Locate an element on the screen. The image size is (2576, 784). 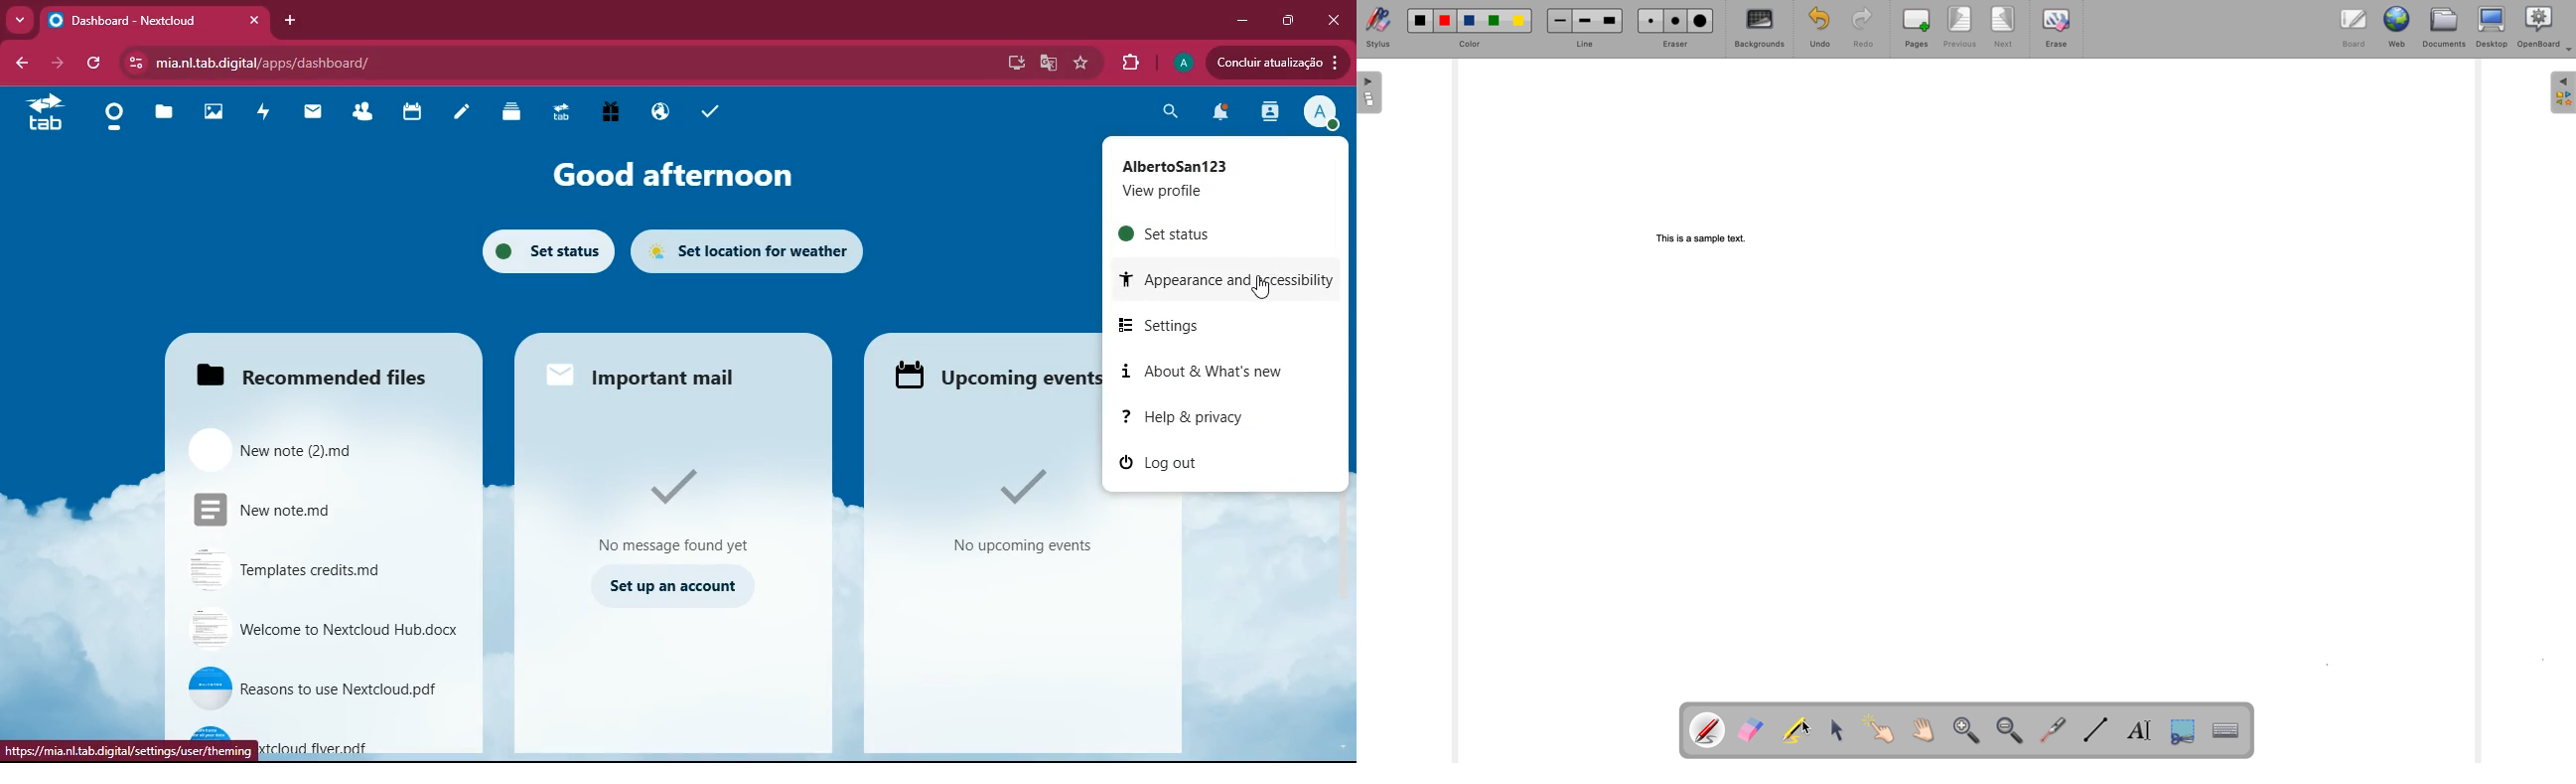
desktop is located at coordinates (1013, 65).